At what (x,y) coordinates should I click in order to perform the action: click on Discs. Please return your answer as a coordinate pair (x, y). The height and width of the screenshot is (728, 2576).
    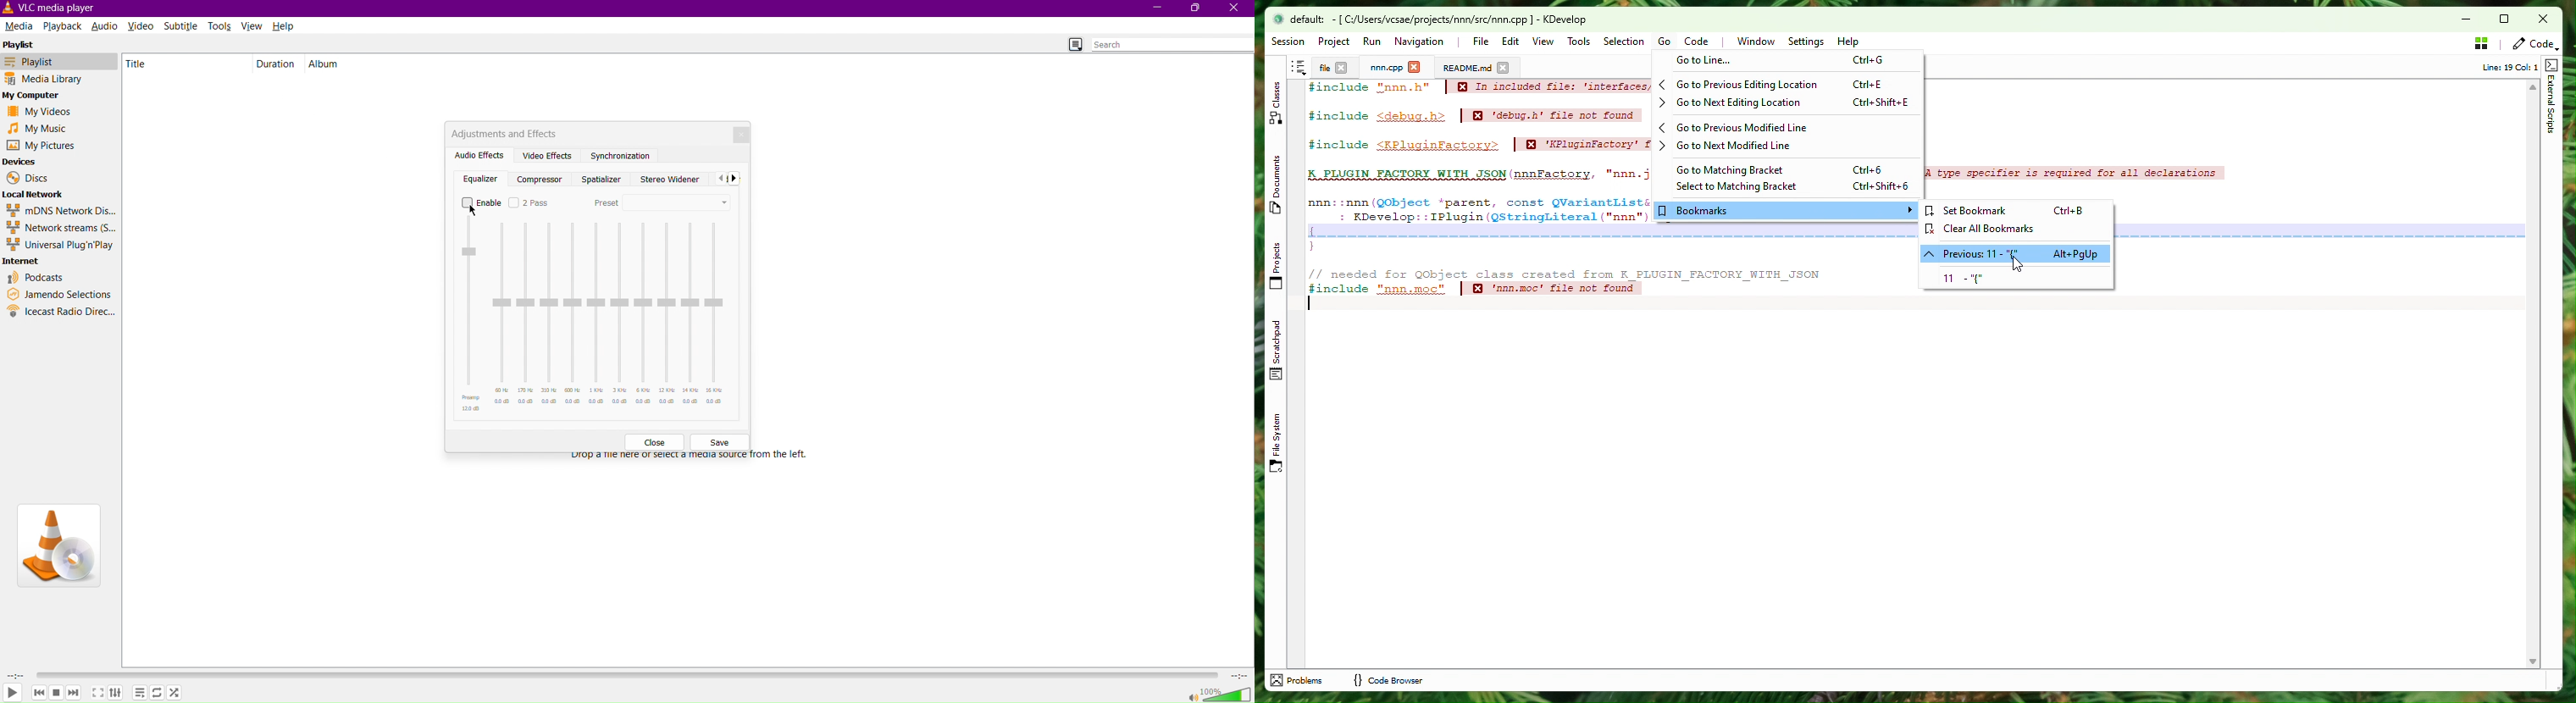
    Looking at the image, I should click on (24, 179).